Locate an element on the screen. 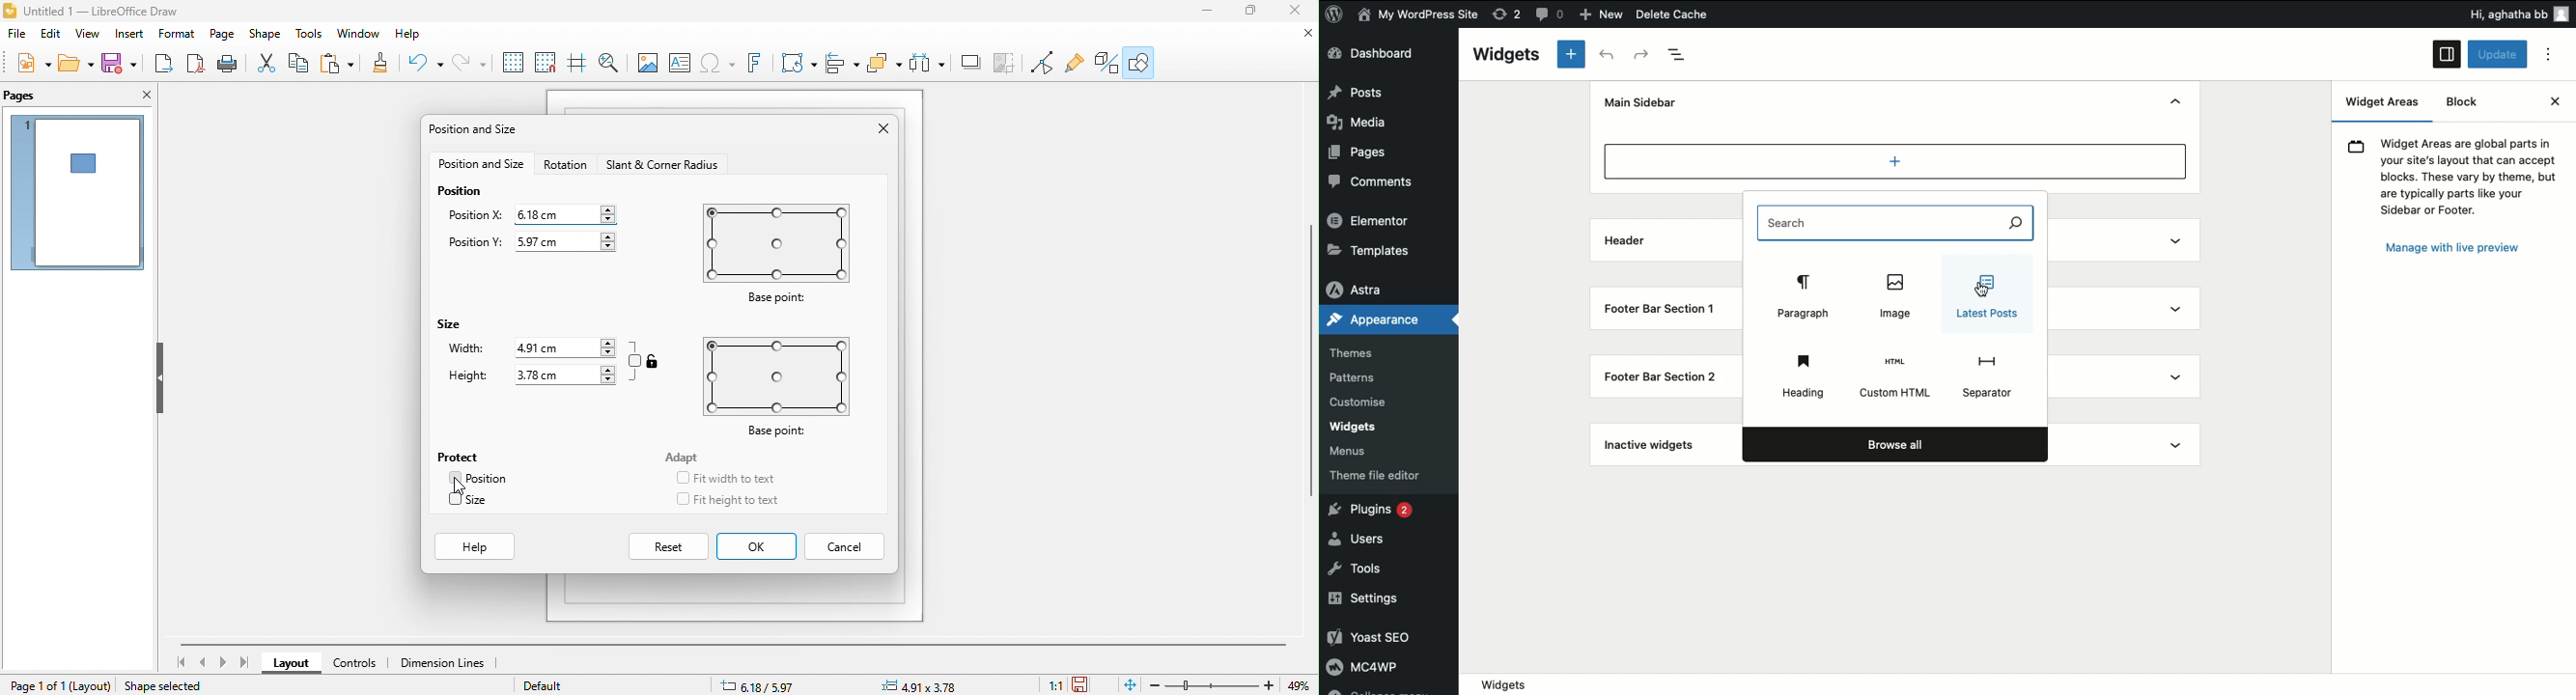 This screenshot has width=2576, height=700. align object is located at coordinates (842, 63).